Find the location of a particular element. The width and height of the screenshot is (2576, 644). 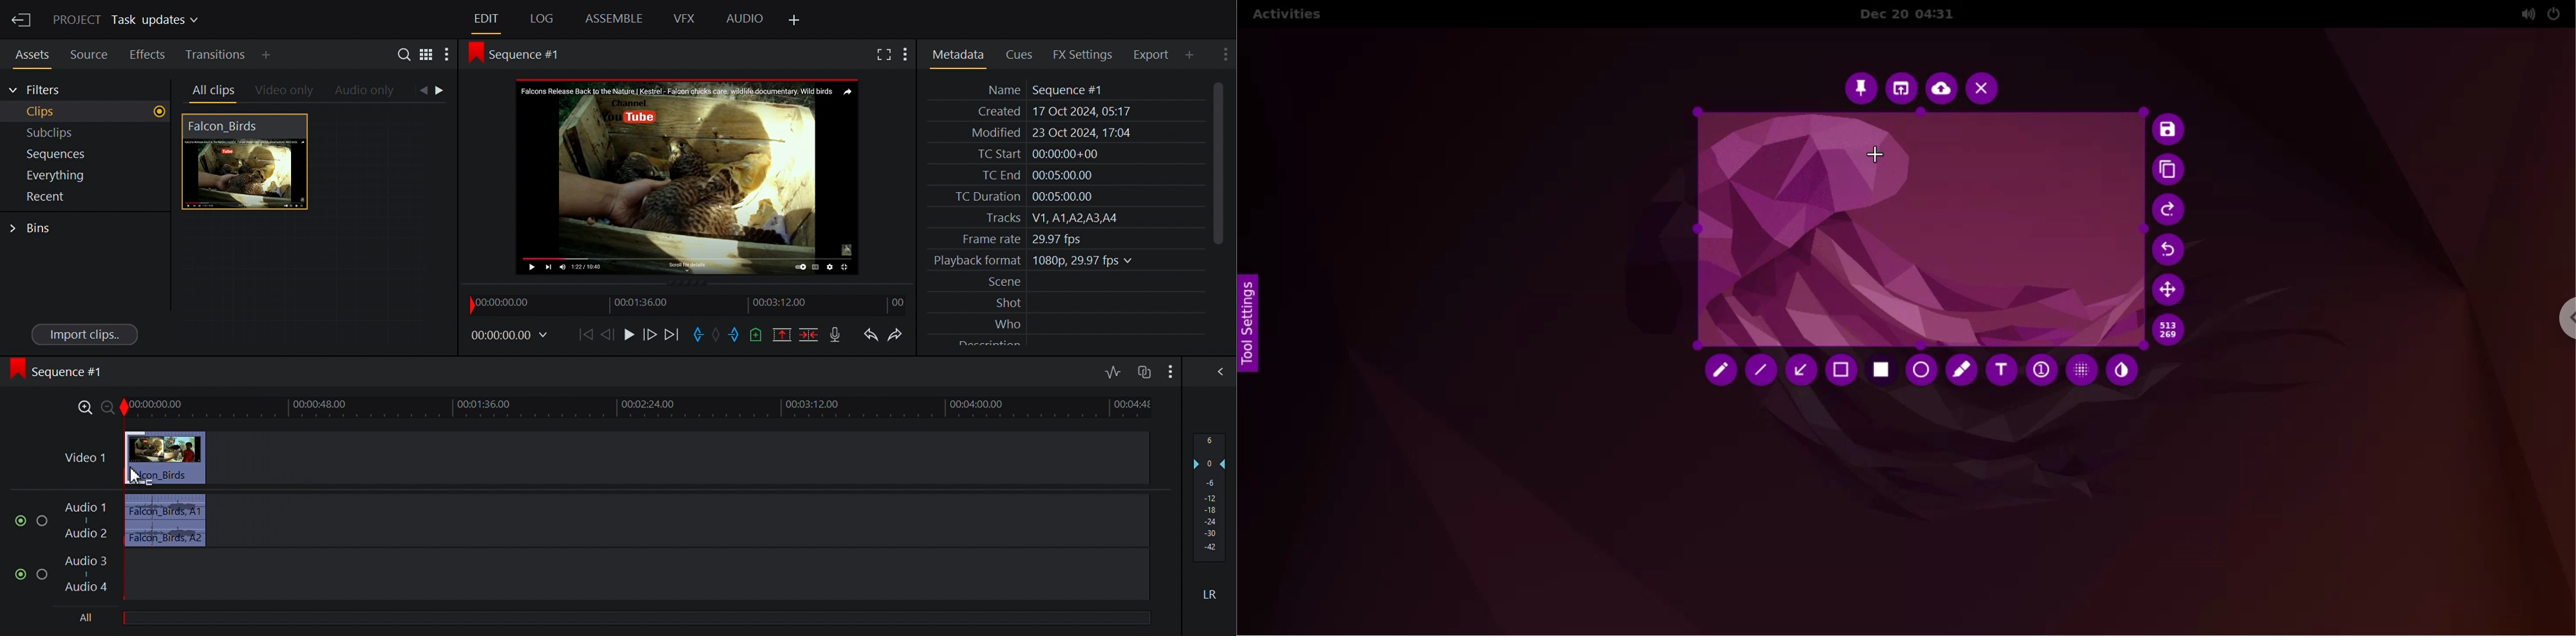

Bins is located at coordinates (32, 229).